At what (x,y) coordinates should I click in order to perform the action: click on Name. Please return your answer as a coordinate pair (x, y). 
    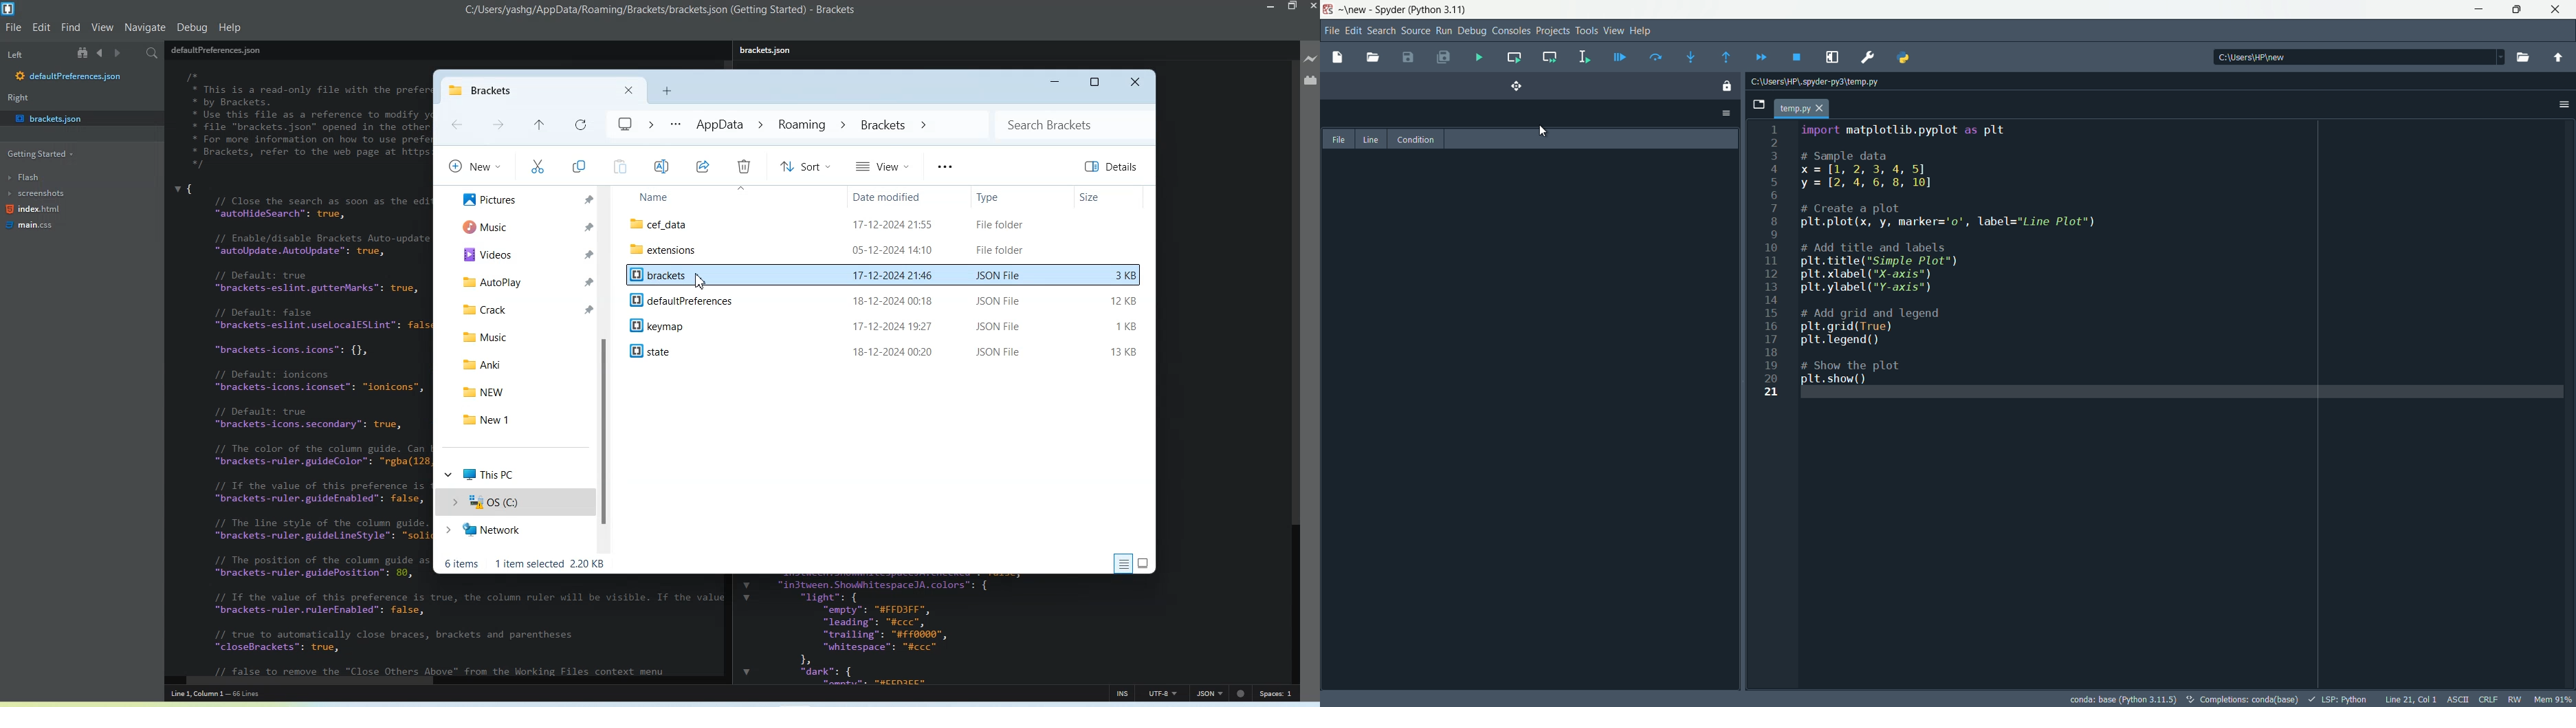
    Looking at the image, I should click on (730, 197).